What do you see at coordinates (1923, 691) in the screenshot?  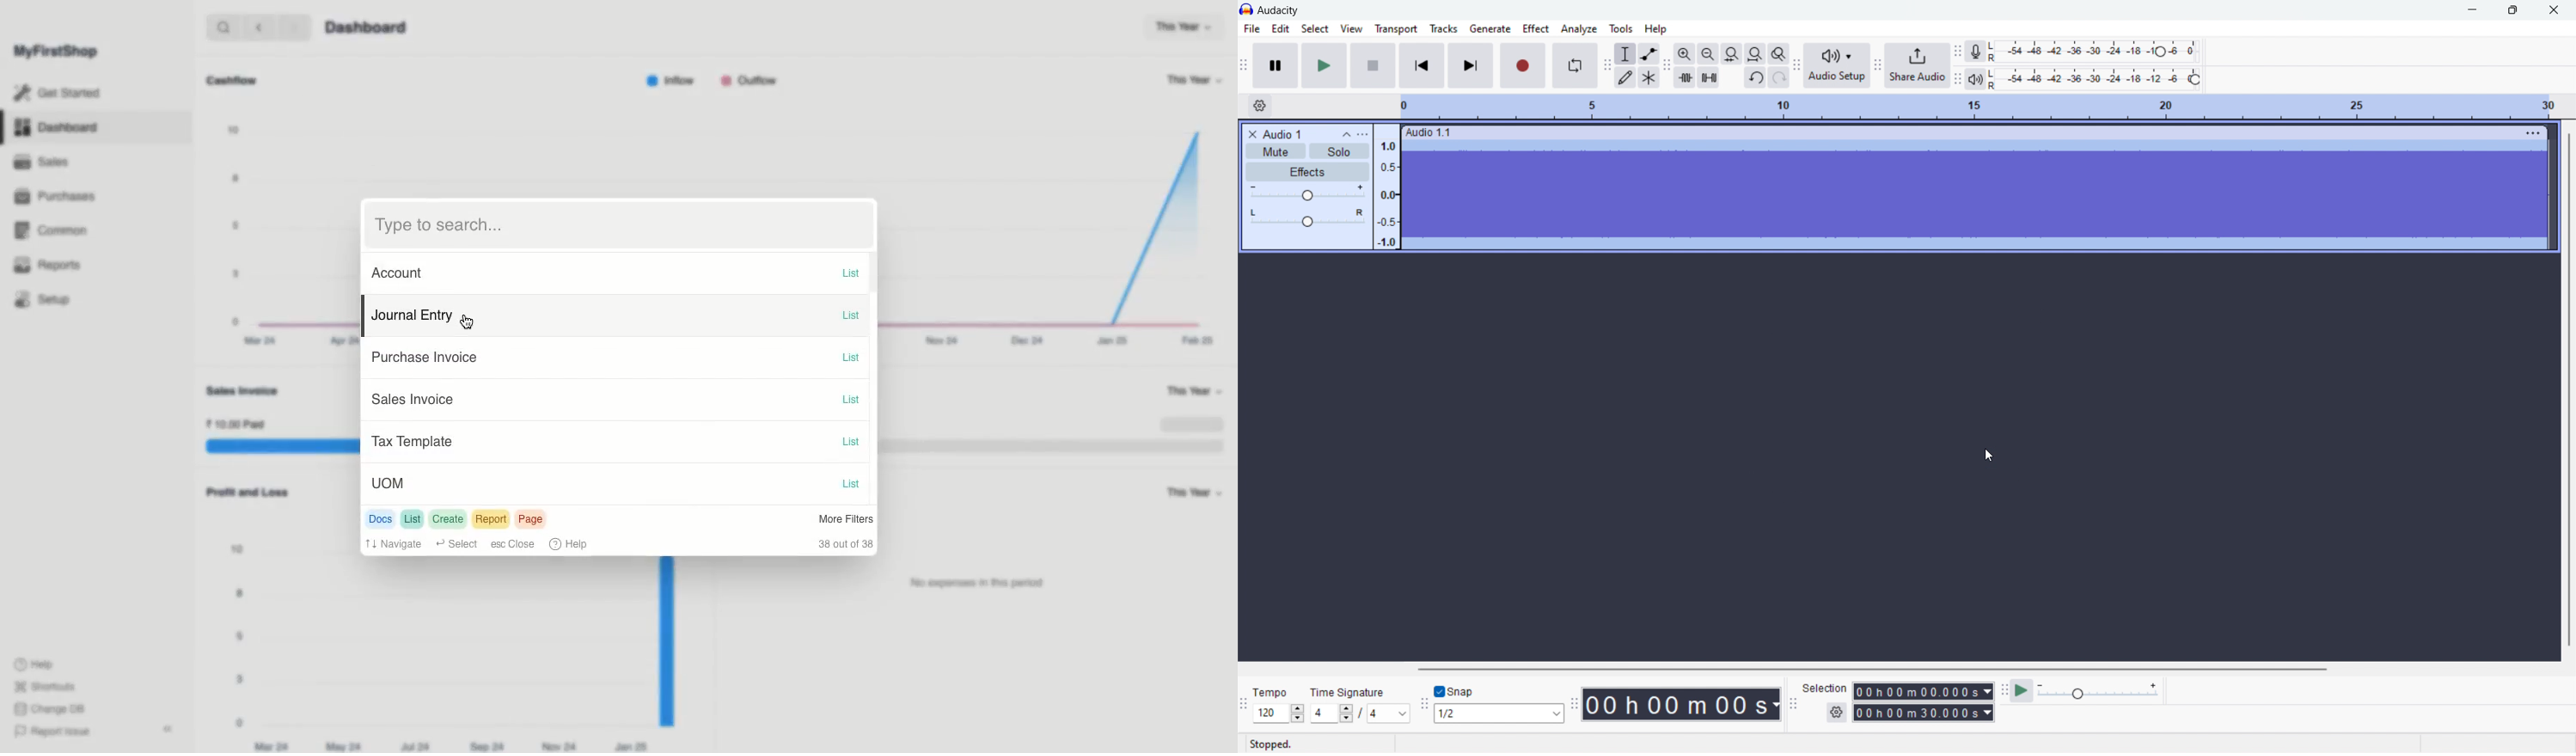 I see `start time` at bounding box center [1923, 691].